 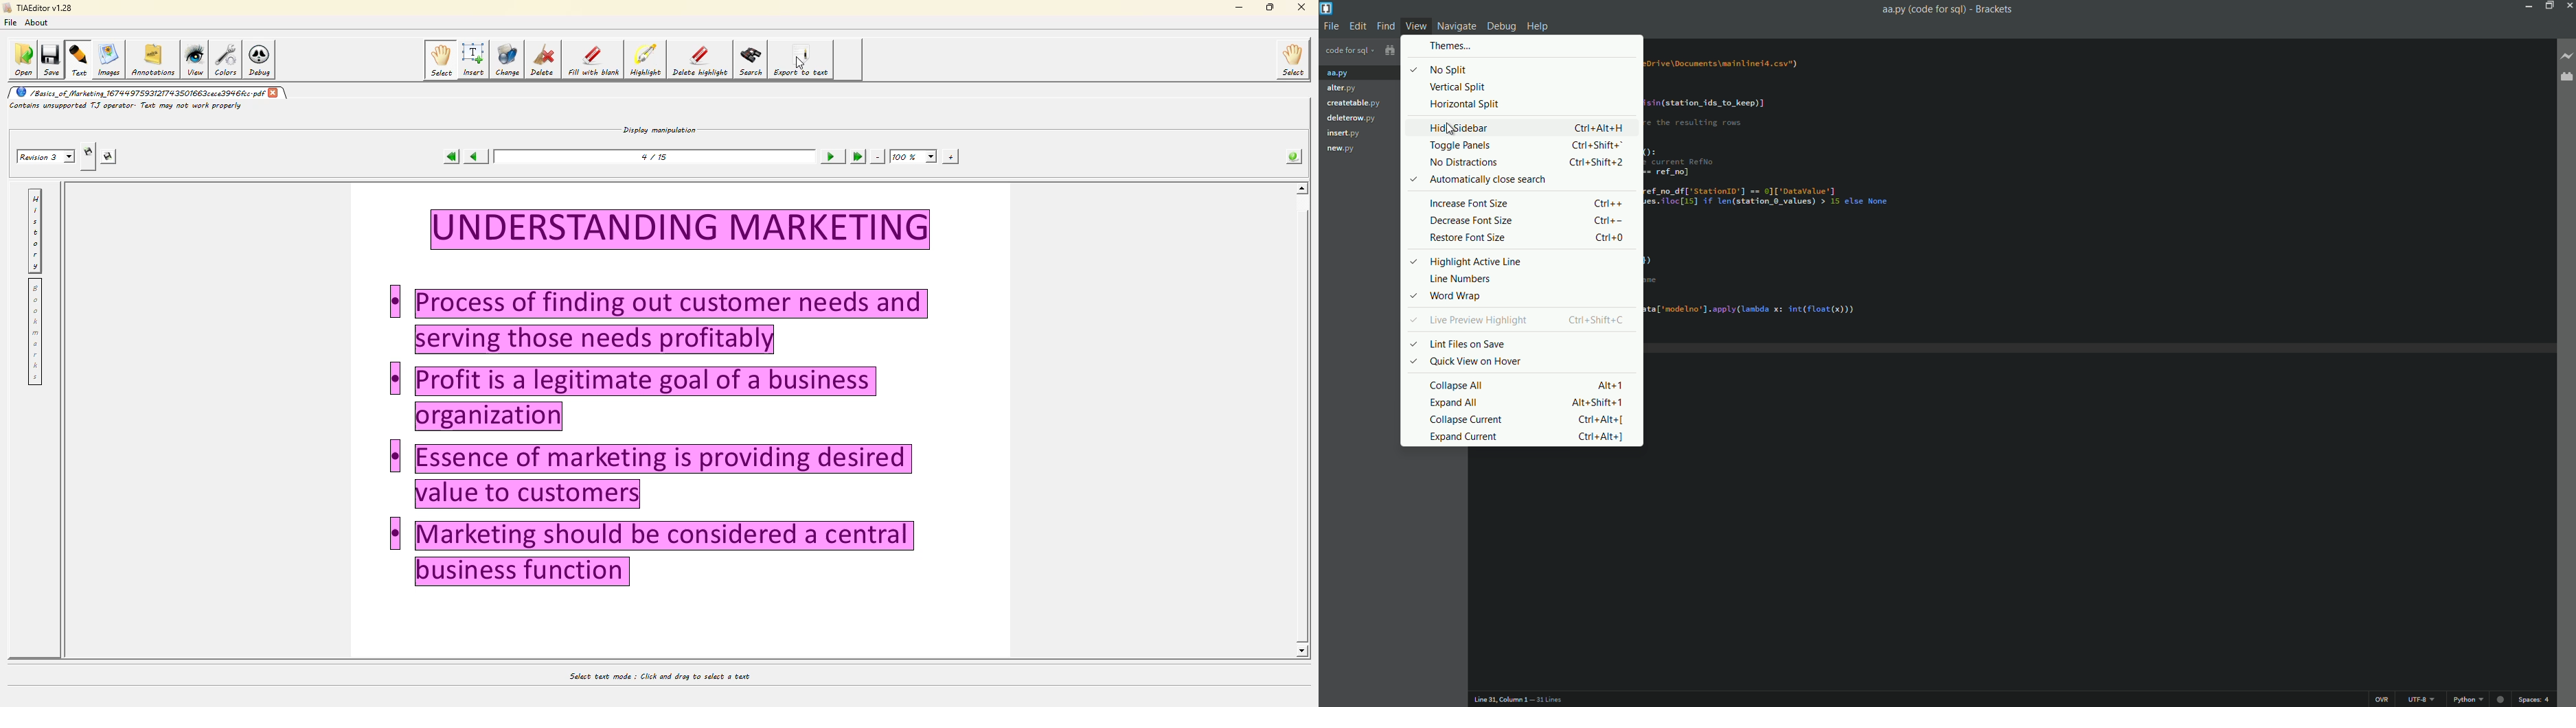 What do you see at coordinates (34, 231) in the screenshot?
I see `history` at bounding box center [34, 231].